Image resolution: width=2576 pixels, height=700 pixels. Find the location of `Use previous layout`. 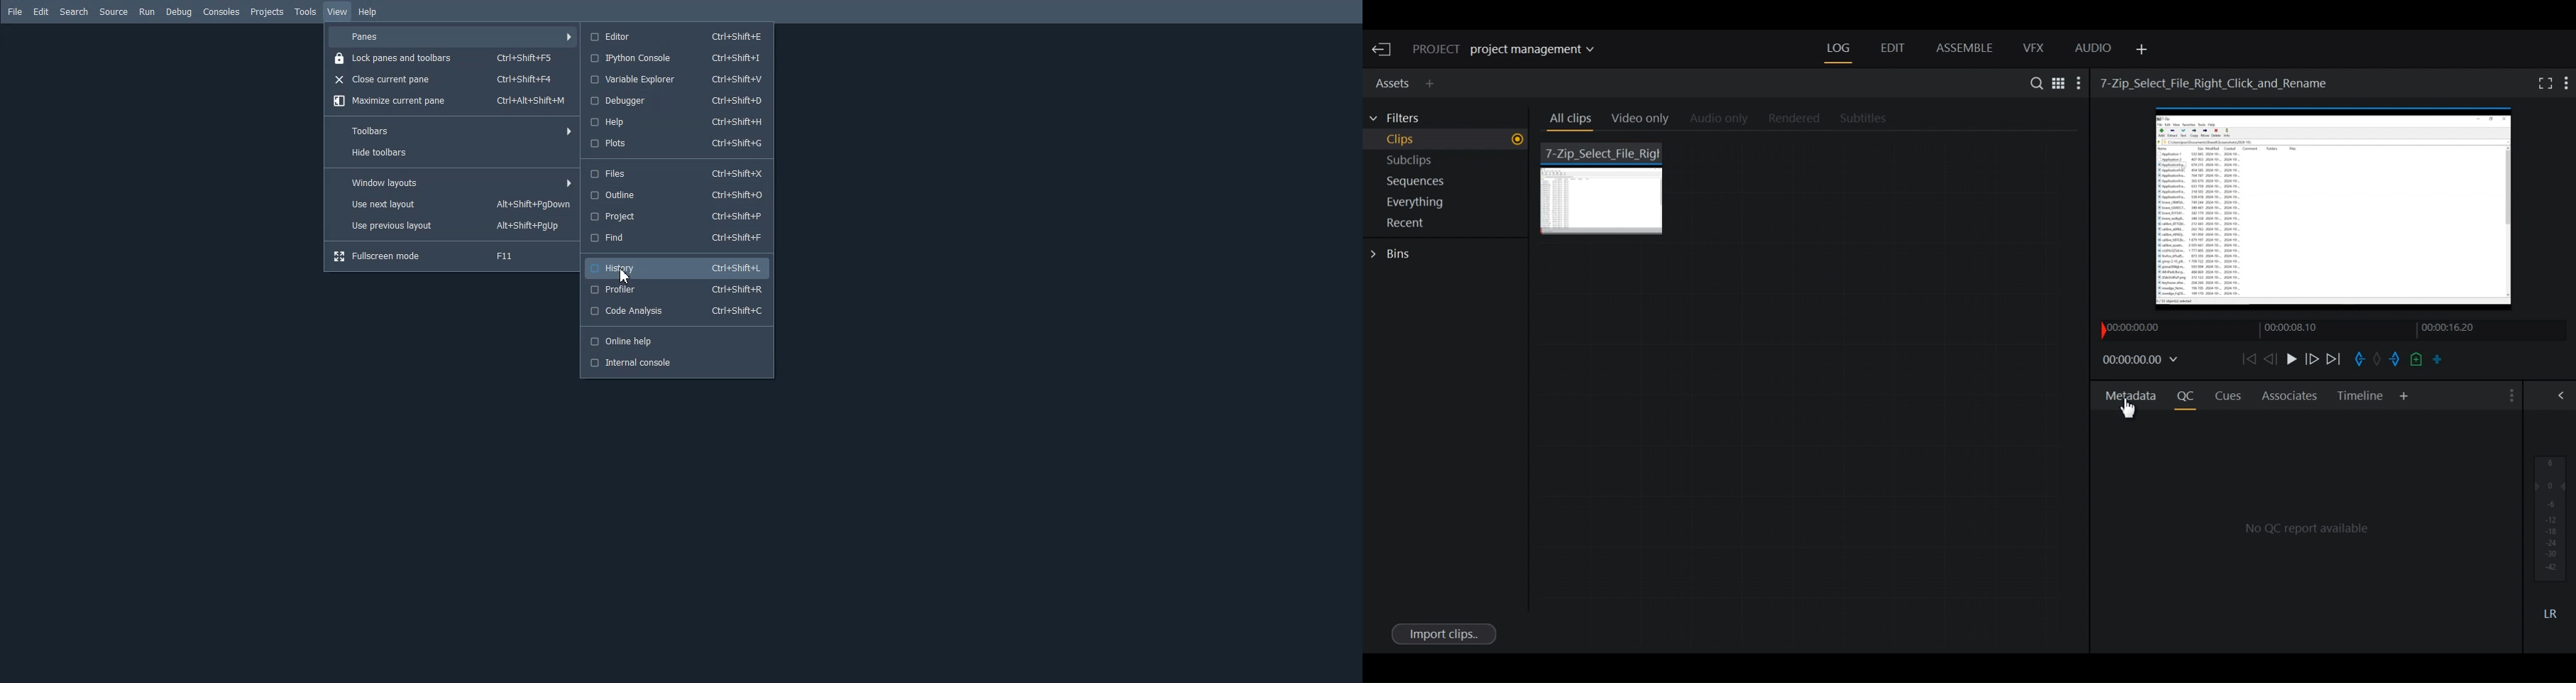

Use previous layout is located at coordinates (452, 227).